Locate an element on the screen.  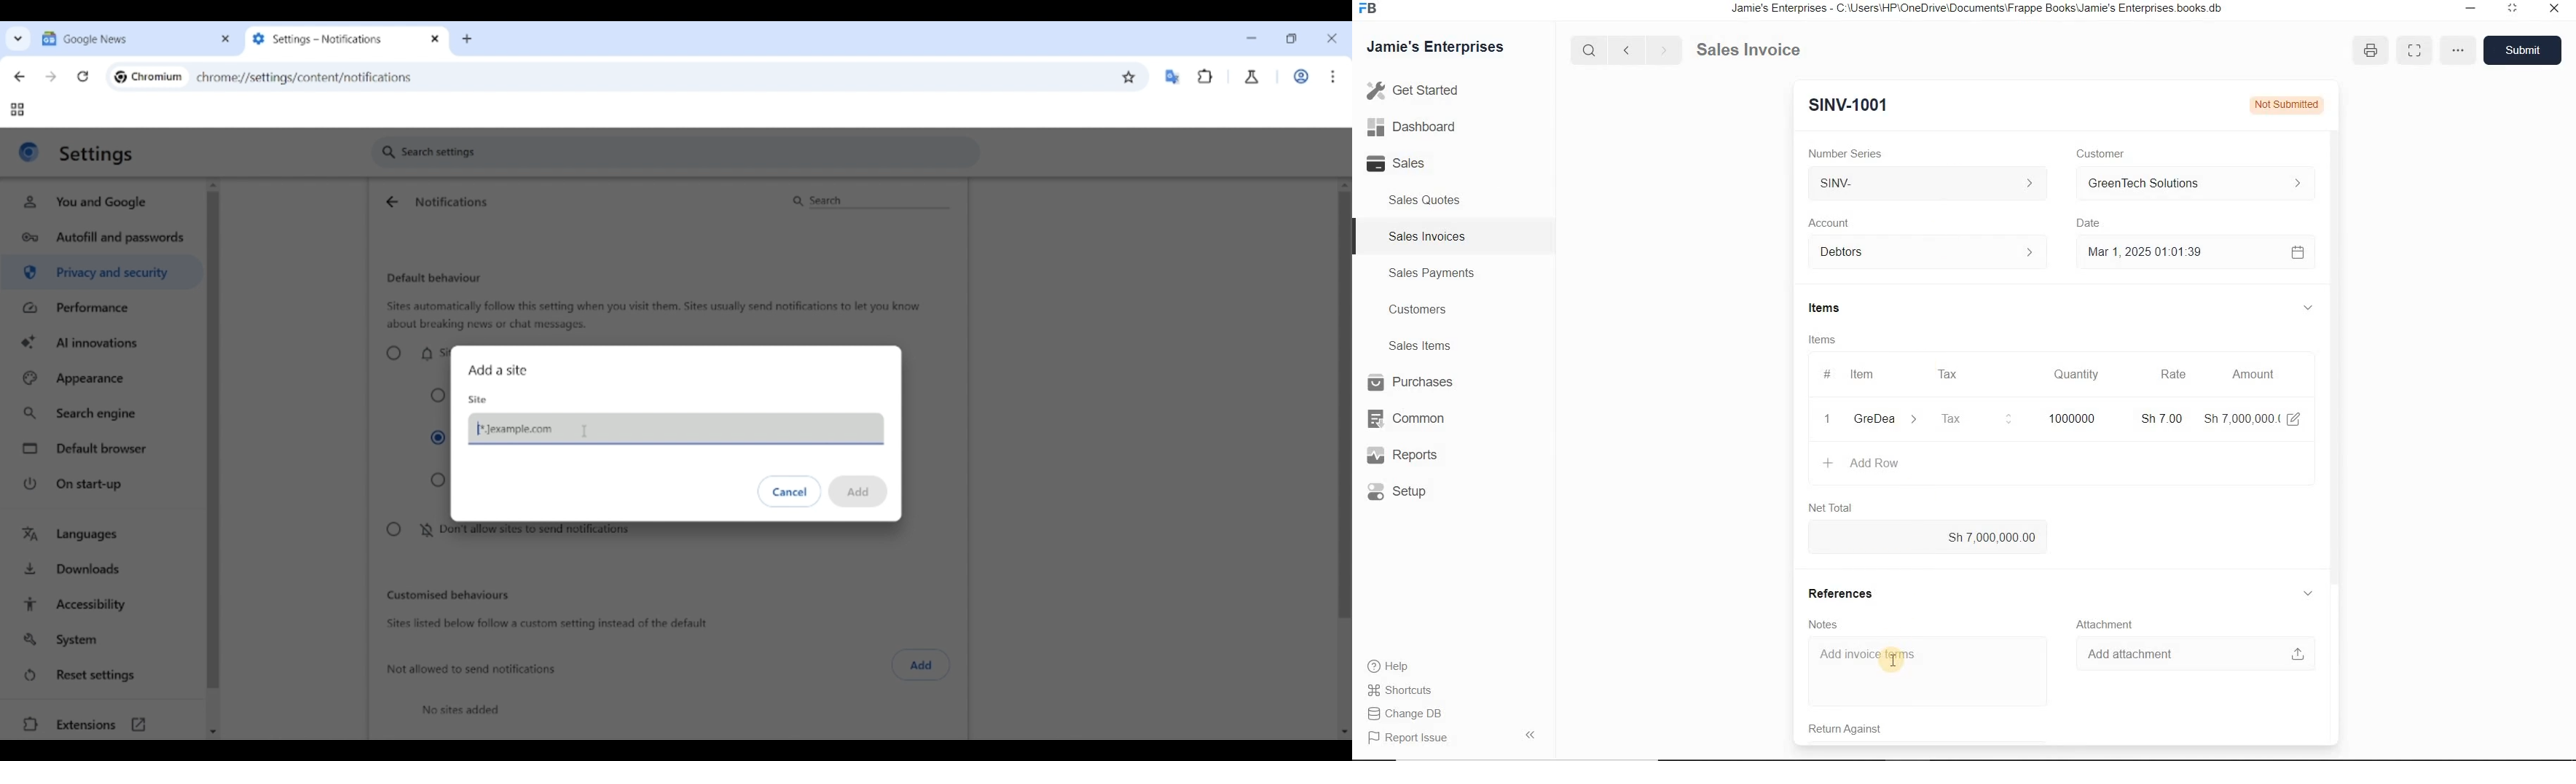
Number Series is located at coordinates (1842, 151).